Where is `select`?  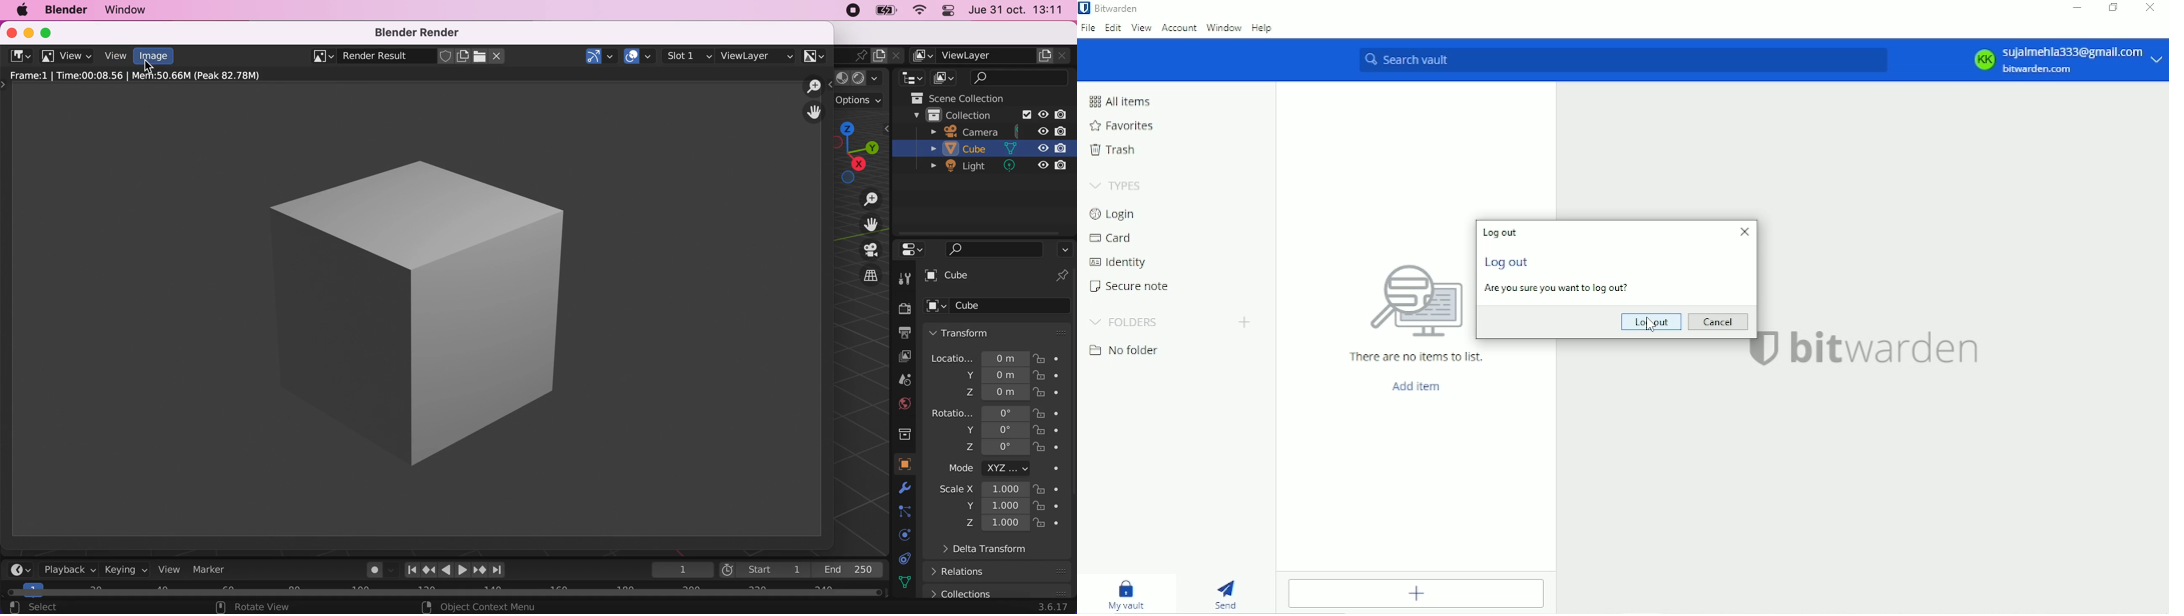
select is located at coordinates (63, 606).